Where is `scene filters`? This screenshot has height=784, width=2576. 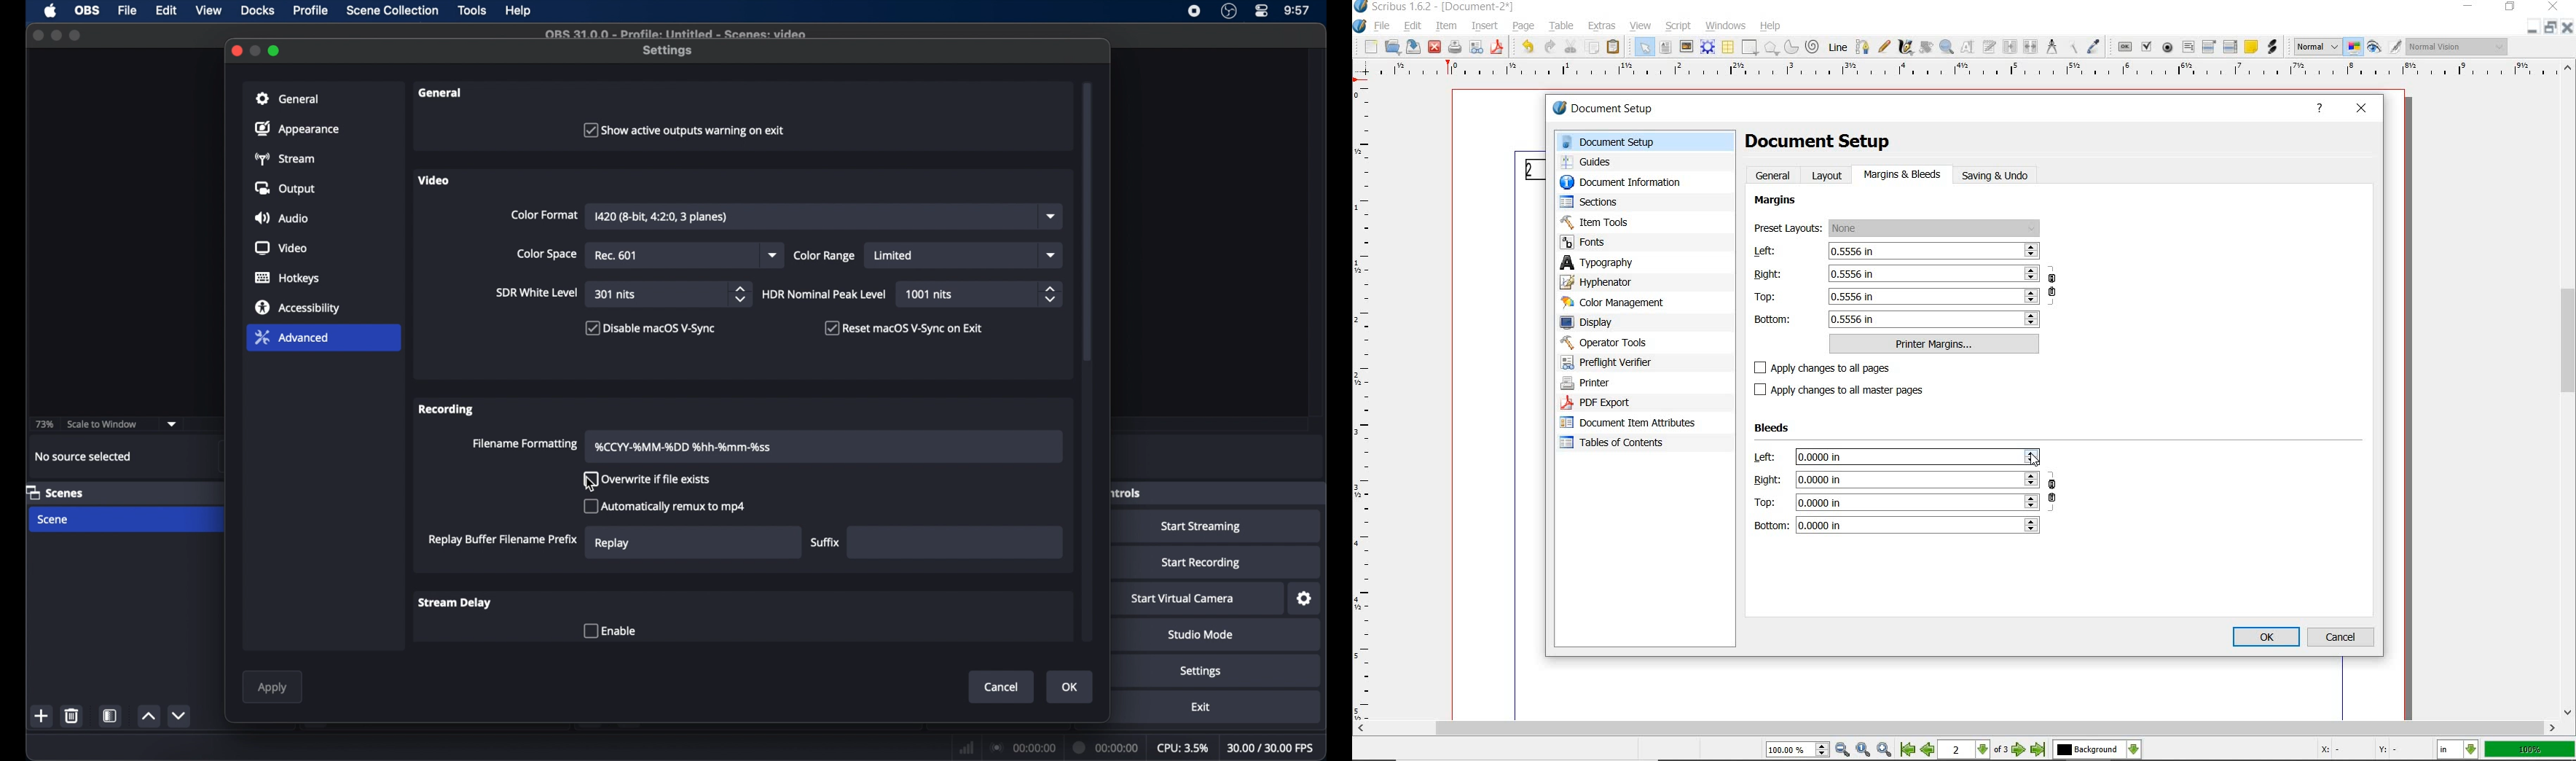 scene filters is located at coordinates (111, 715).